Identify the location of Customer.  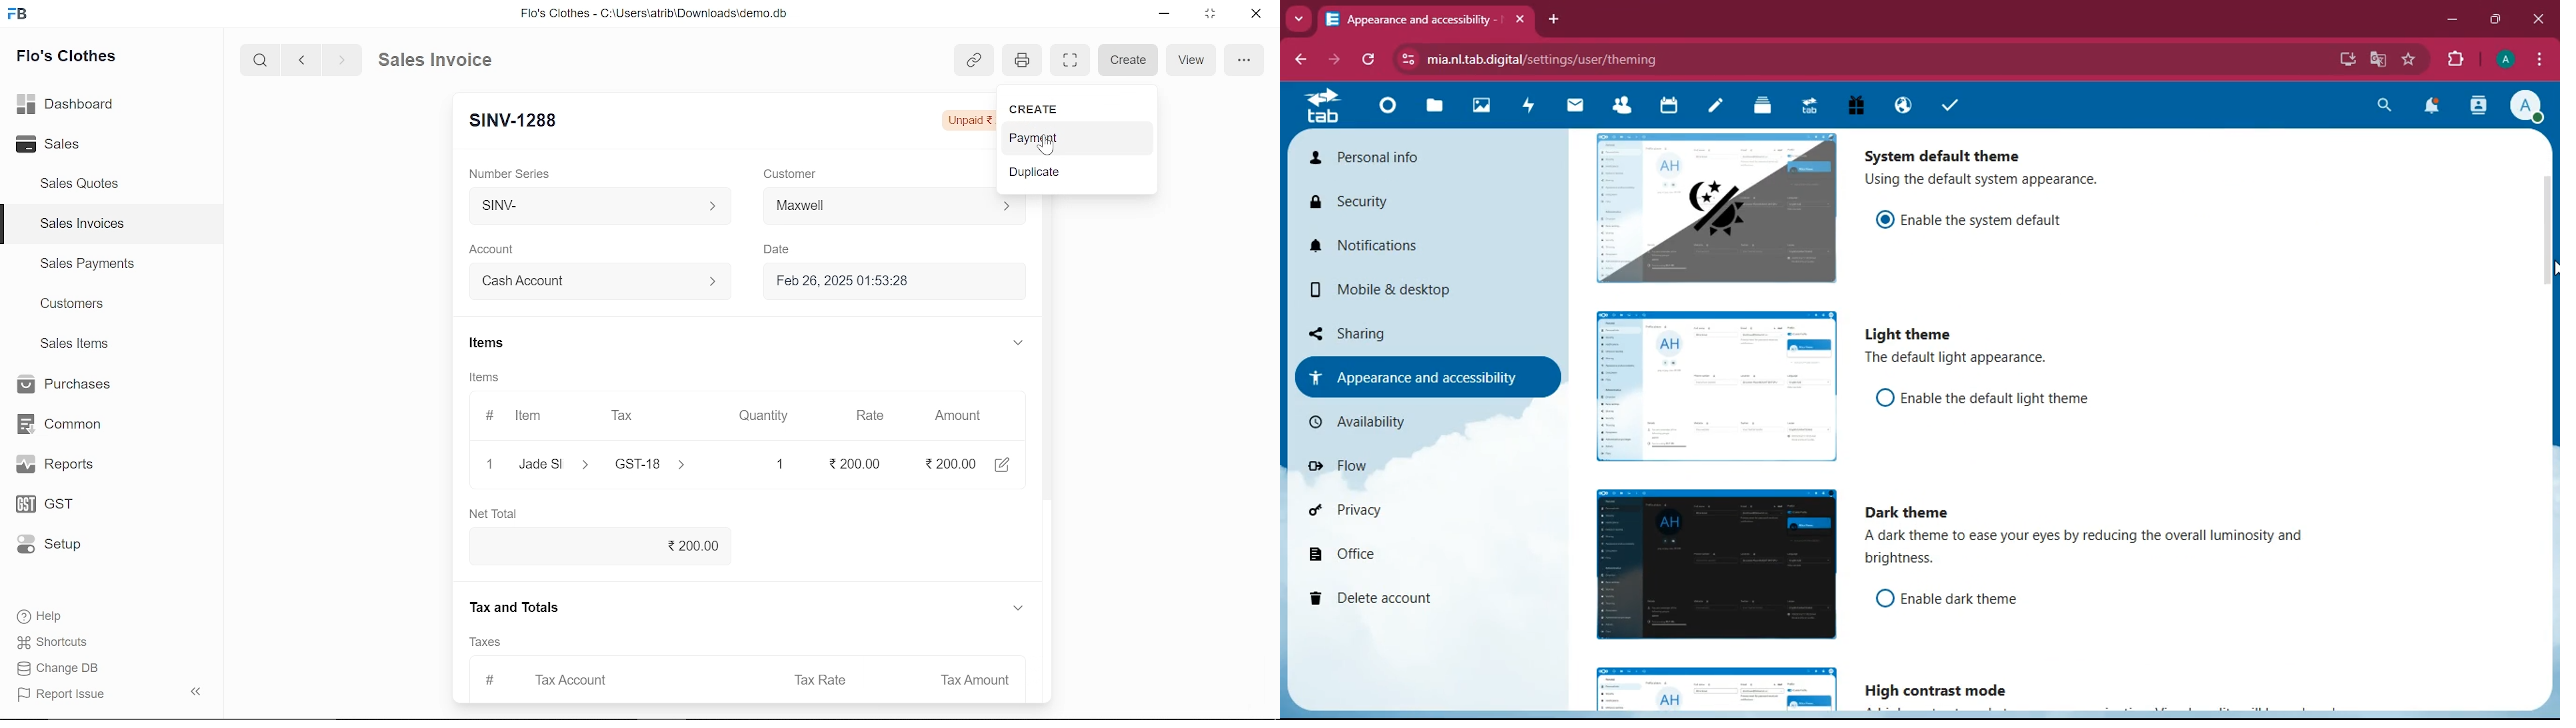
(792, 173).